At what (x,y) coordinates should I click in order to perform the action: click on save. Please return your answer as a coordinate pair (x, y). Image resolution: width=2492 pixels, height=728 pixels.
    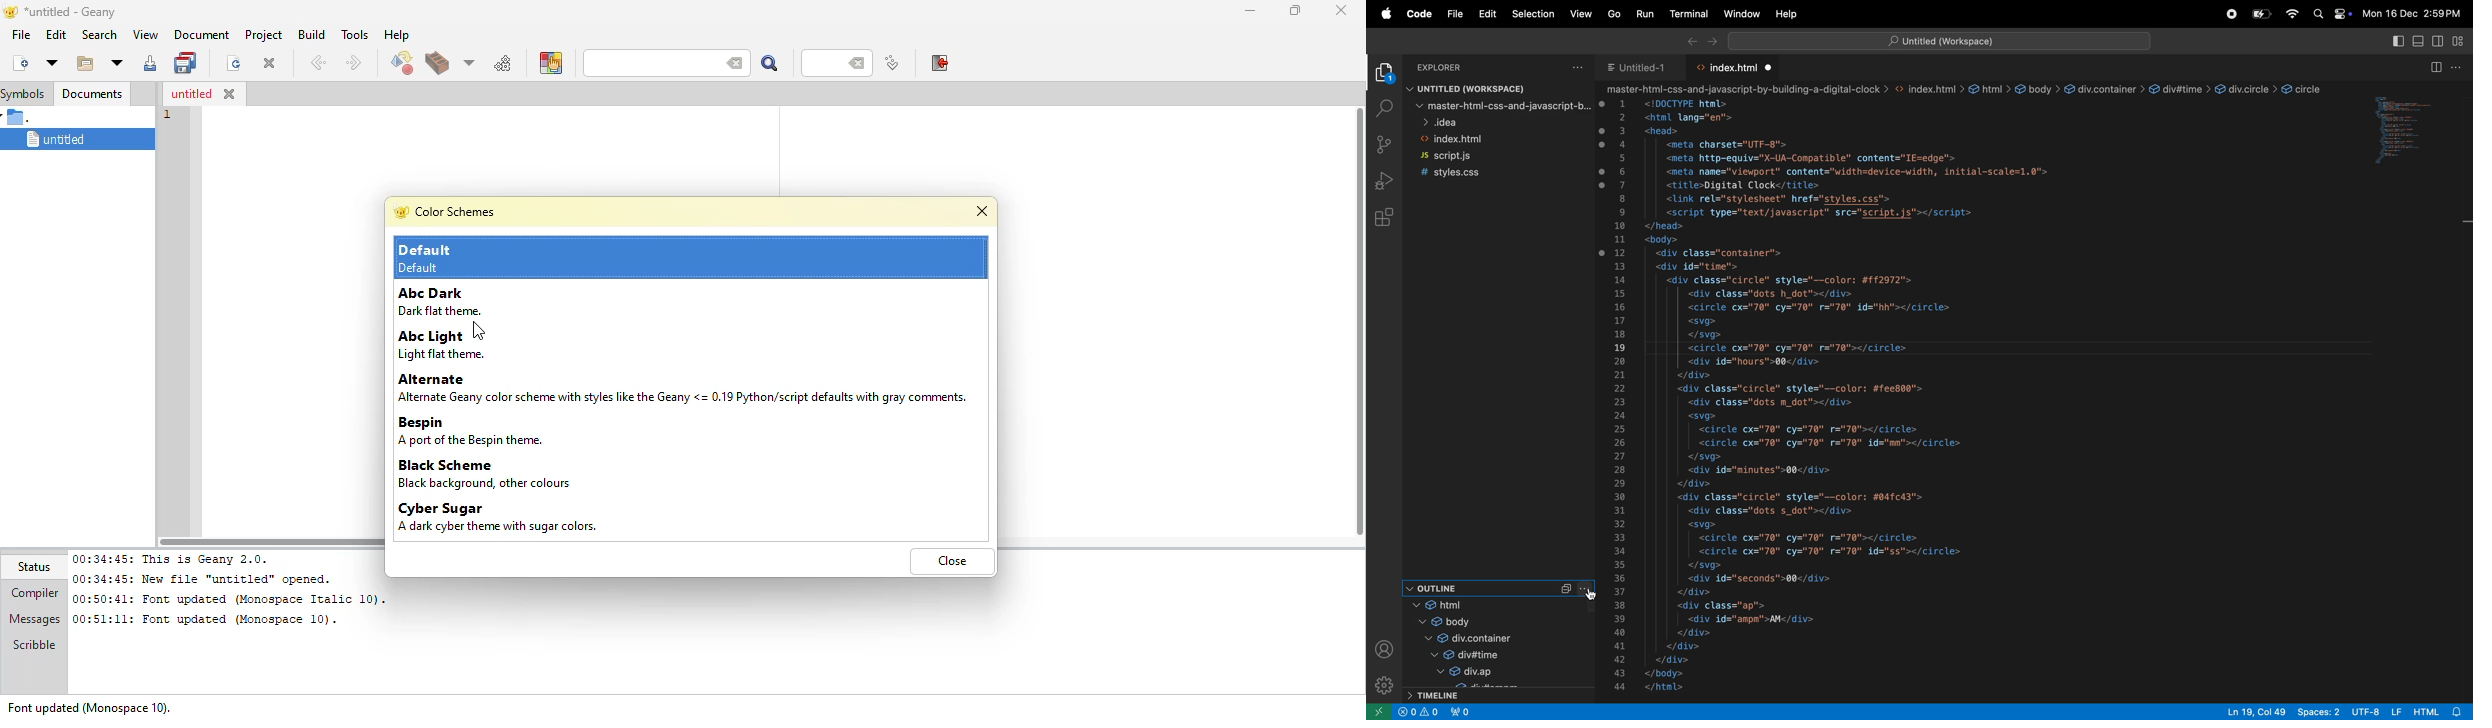
    Looking at the image, I should click on (149, 65).